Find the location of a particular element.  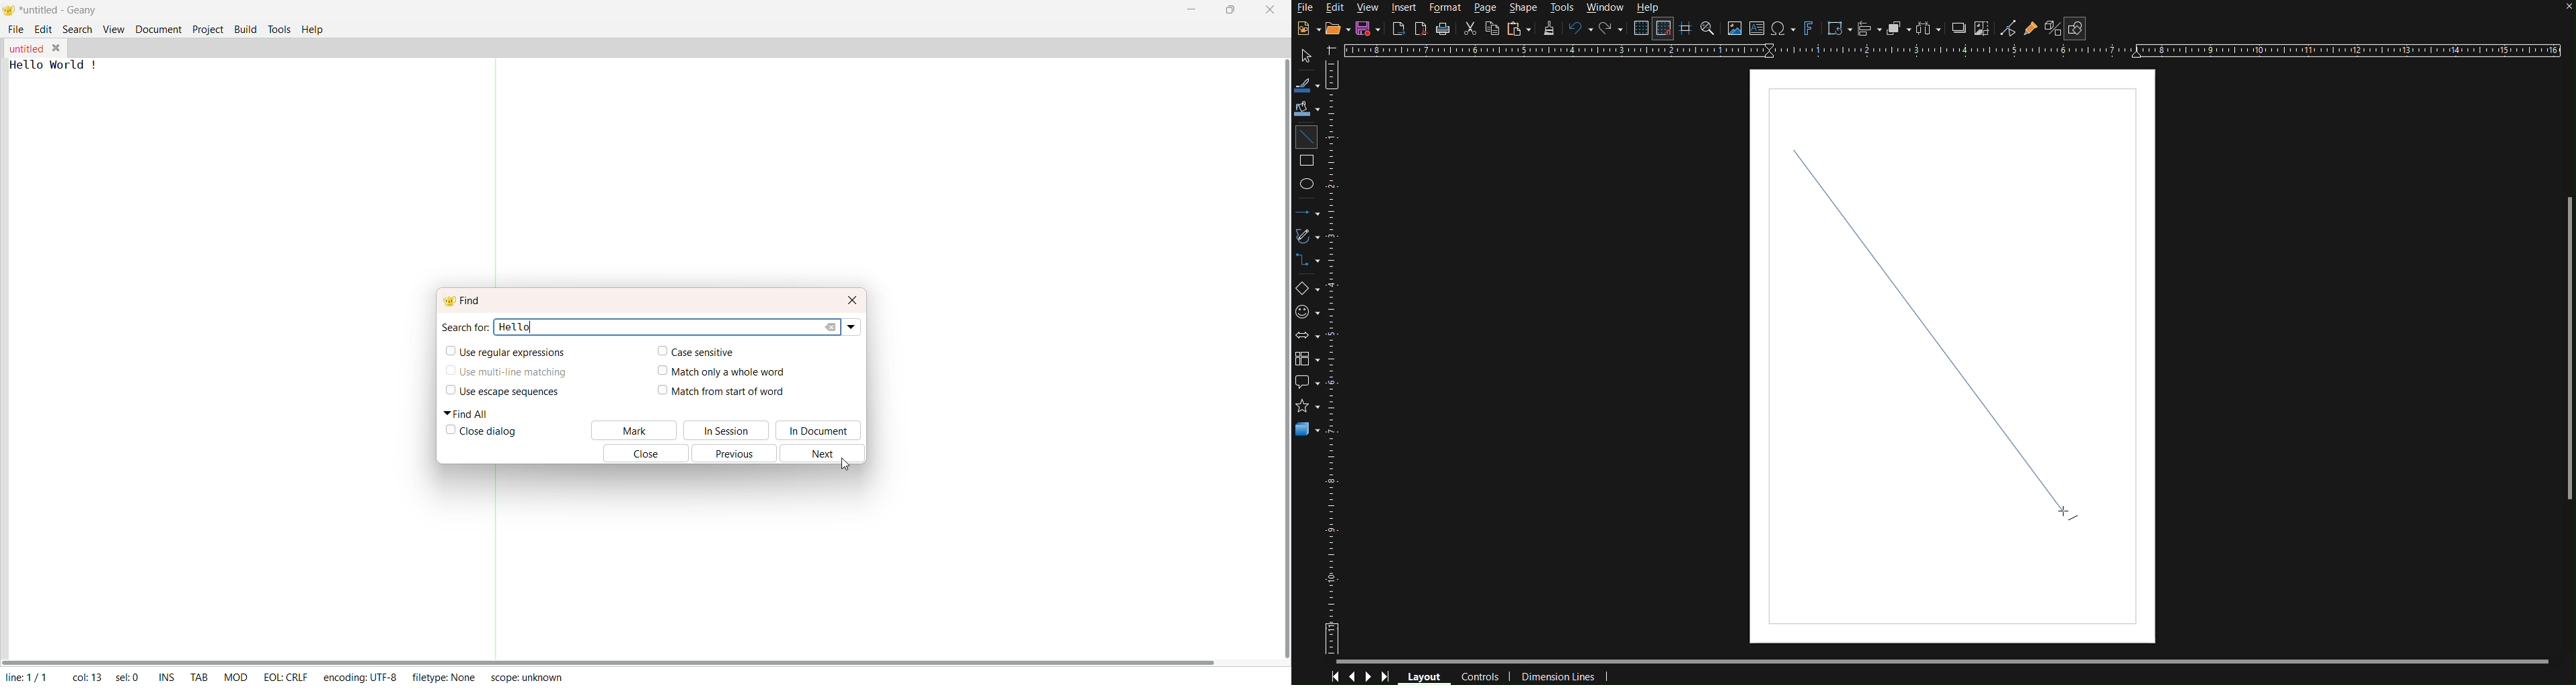

close is located at coordinates (2564, 9).